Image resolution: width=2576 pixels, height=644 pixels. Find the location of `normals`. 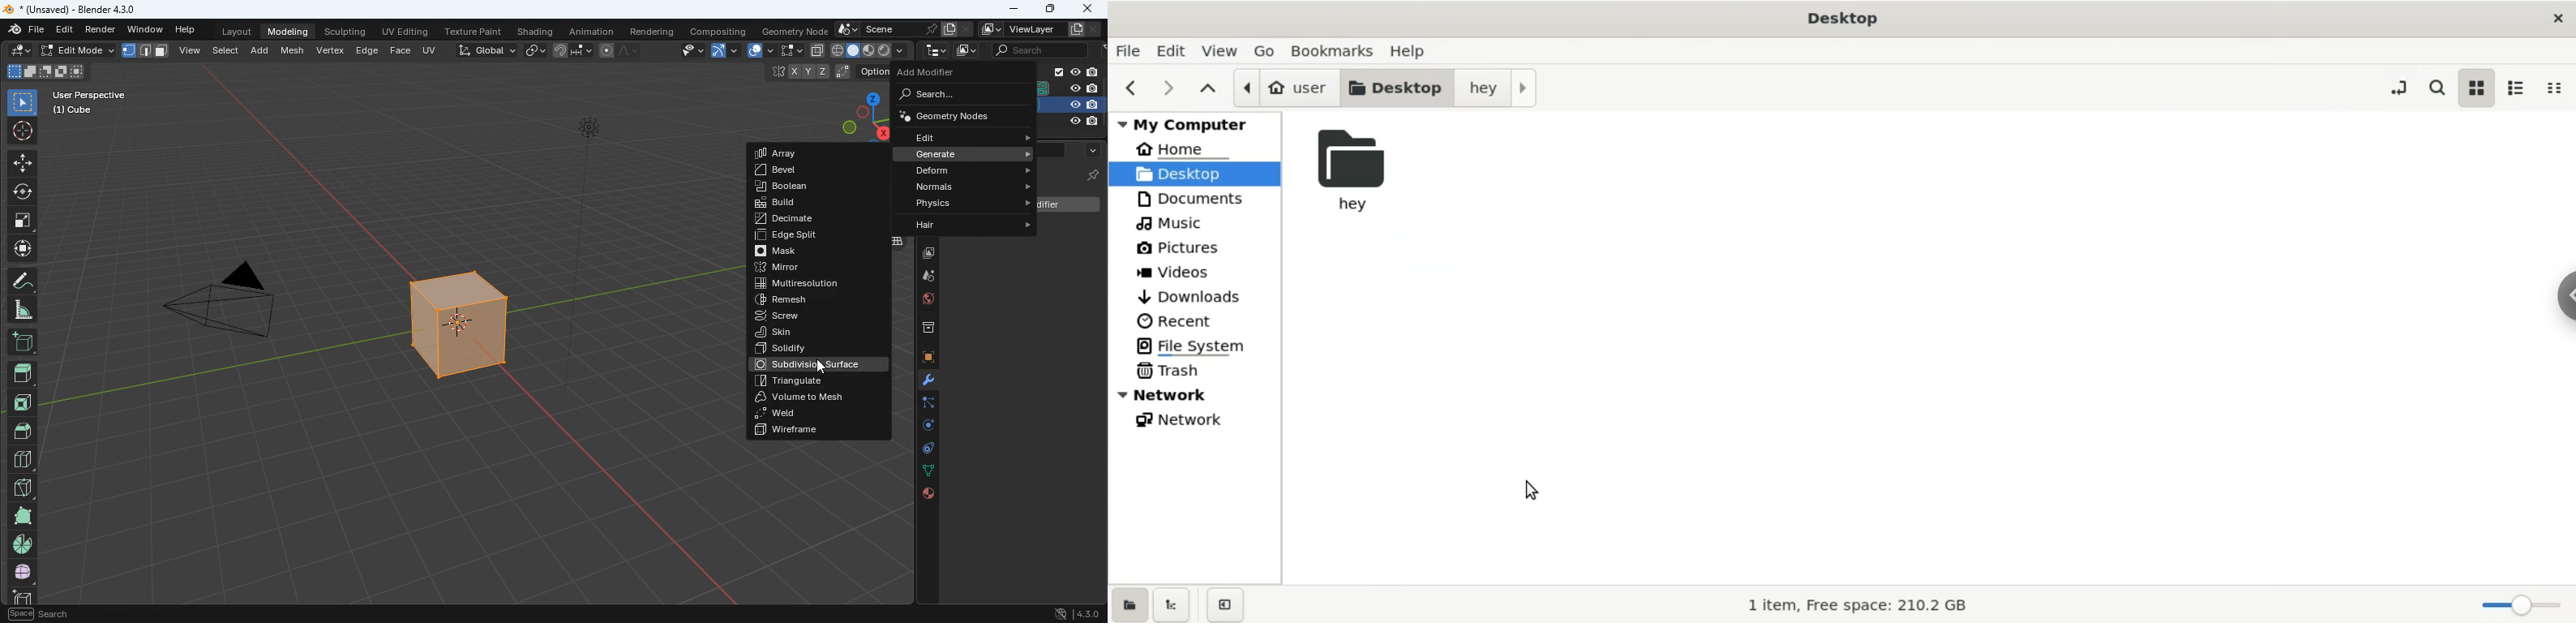

normals is located at coordinates (954, 186).